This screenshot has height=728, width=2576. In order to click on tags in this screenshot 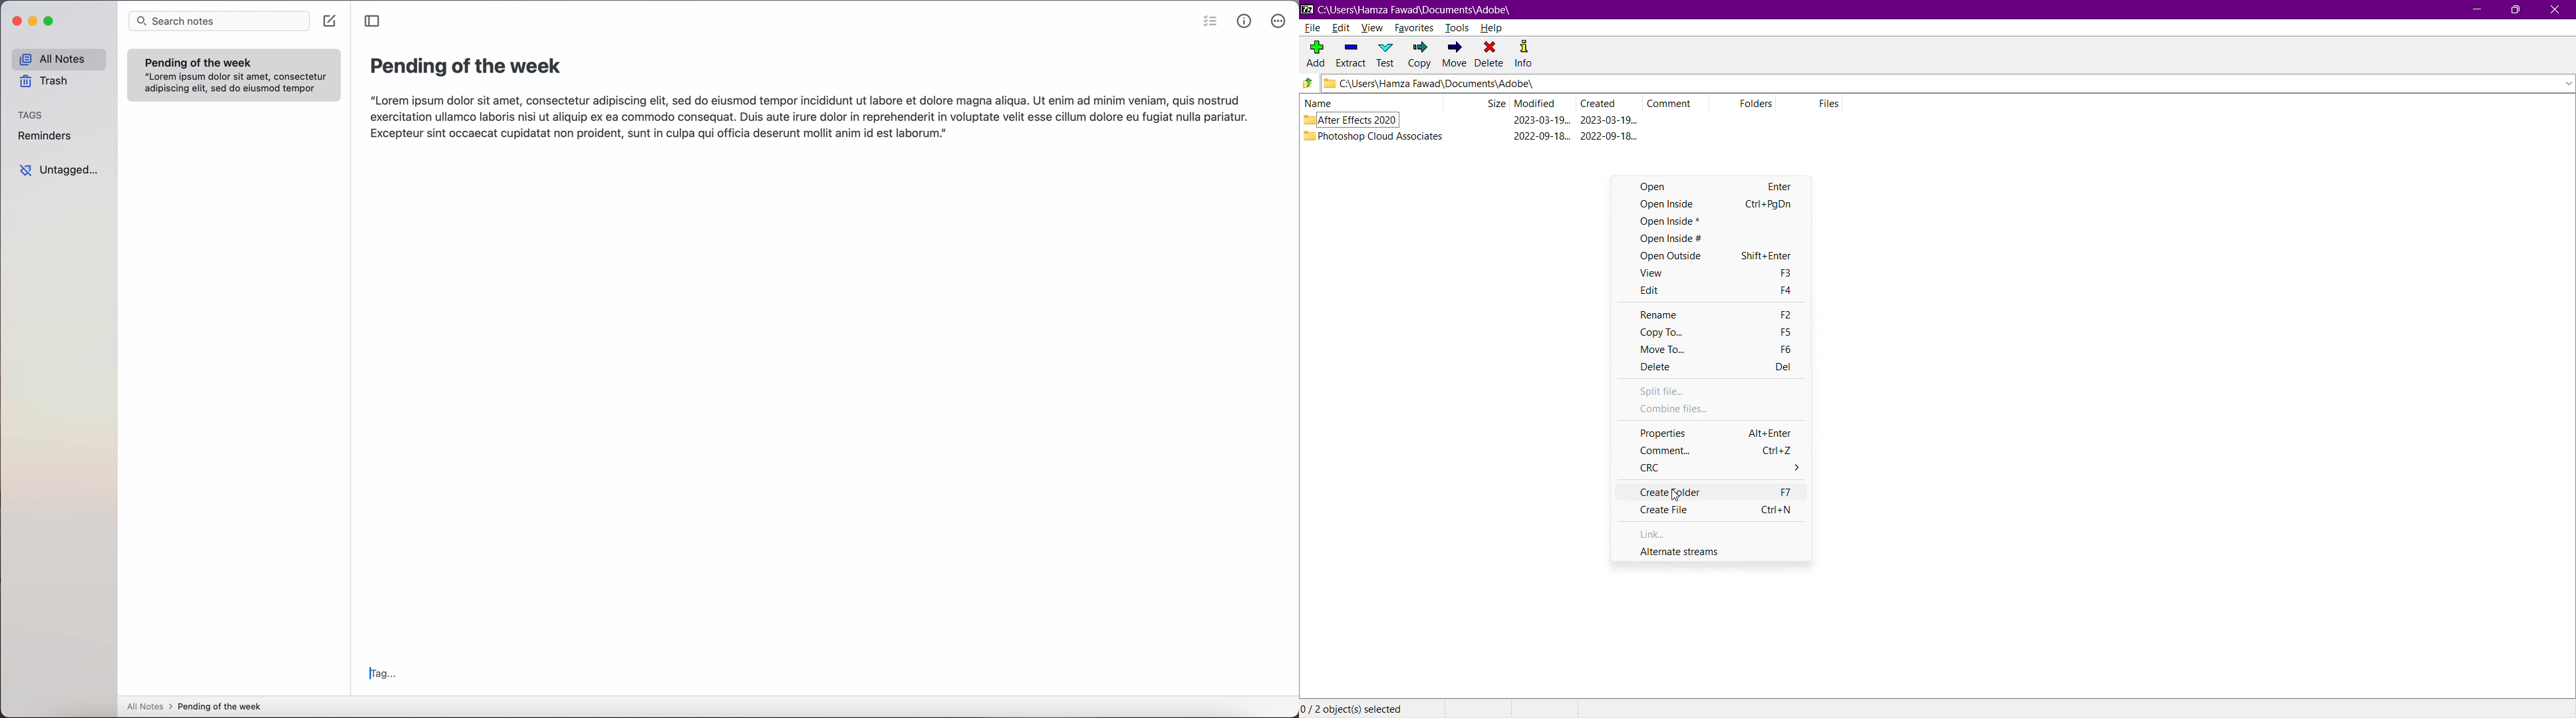, I will do `click(33, 115)`.